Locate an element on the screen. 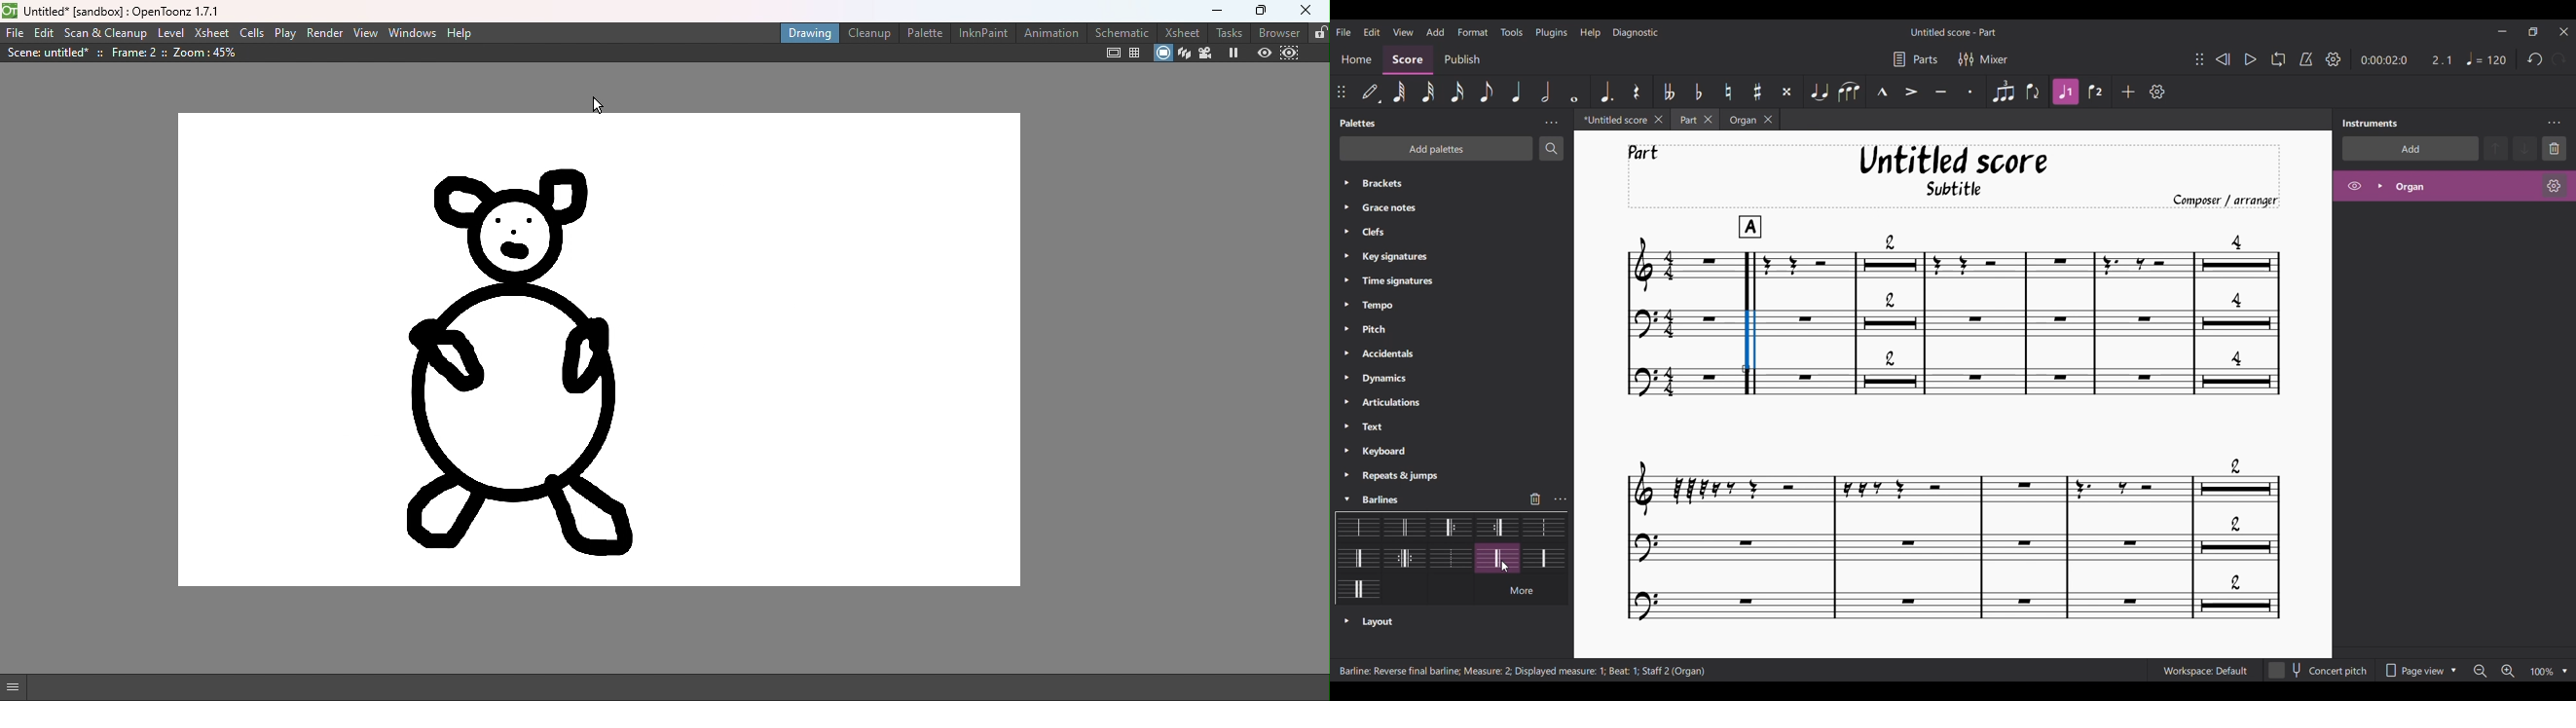  Barline change according to selected barline in palette is located at coordinates (1750, 323).